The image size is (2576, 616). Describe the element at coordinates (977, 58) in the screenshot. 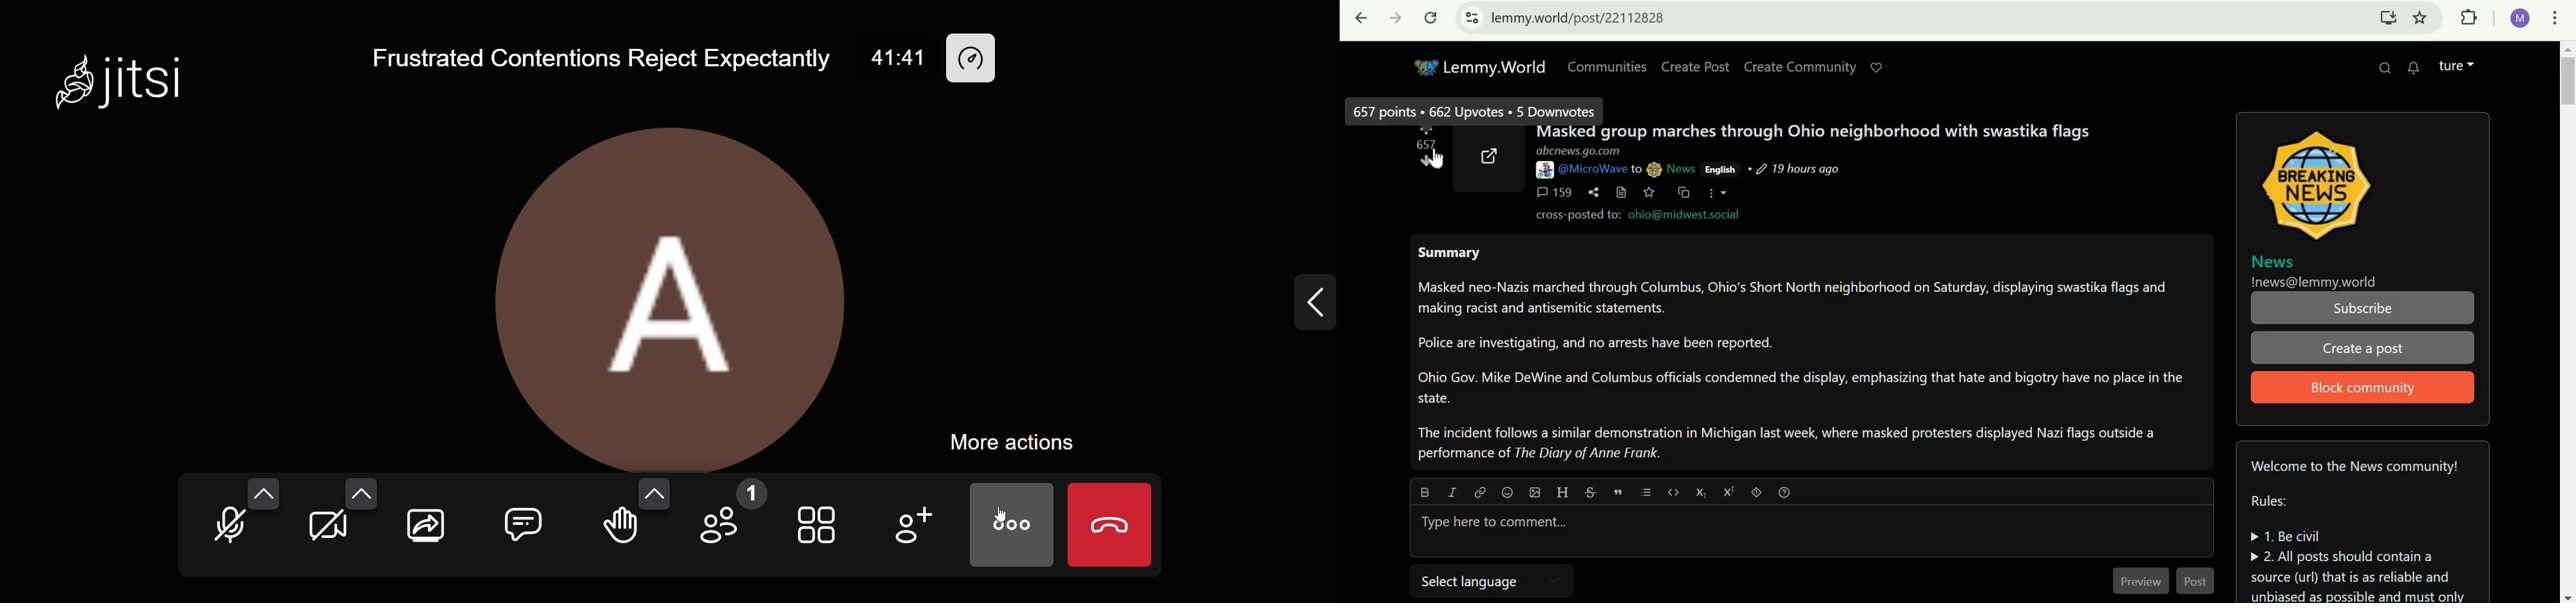

I see `performance setting` at that location.